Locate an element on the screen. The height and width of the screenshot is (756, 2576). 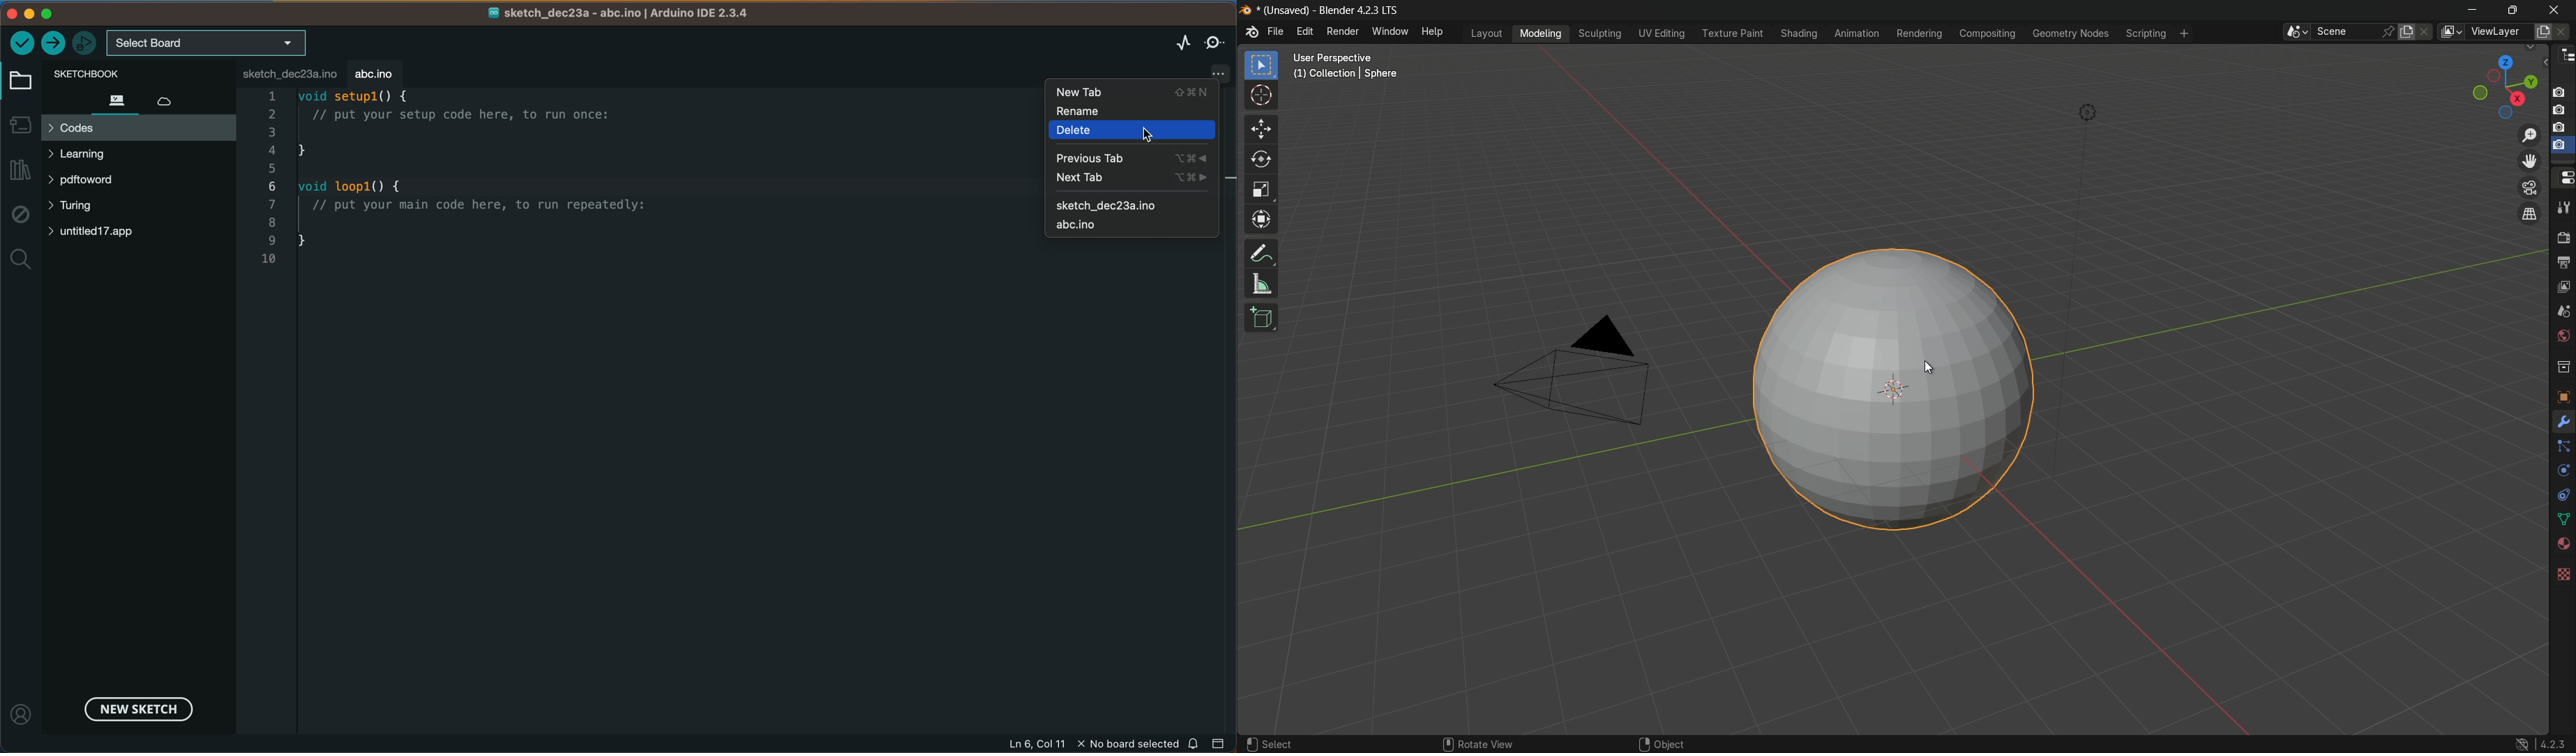
add workplace is located at coordinates (2182, 33).